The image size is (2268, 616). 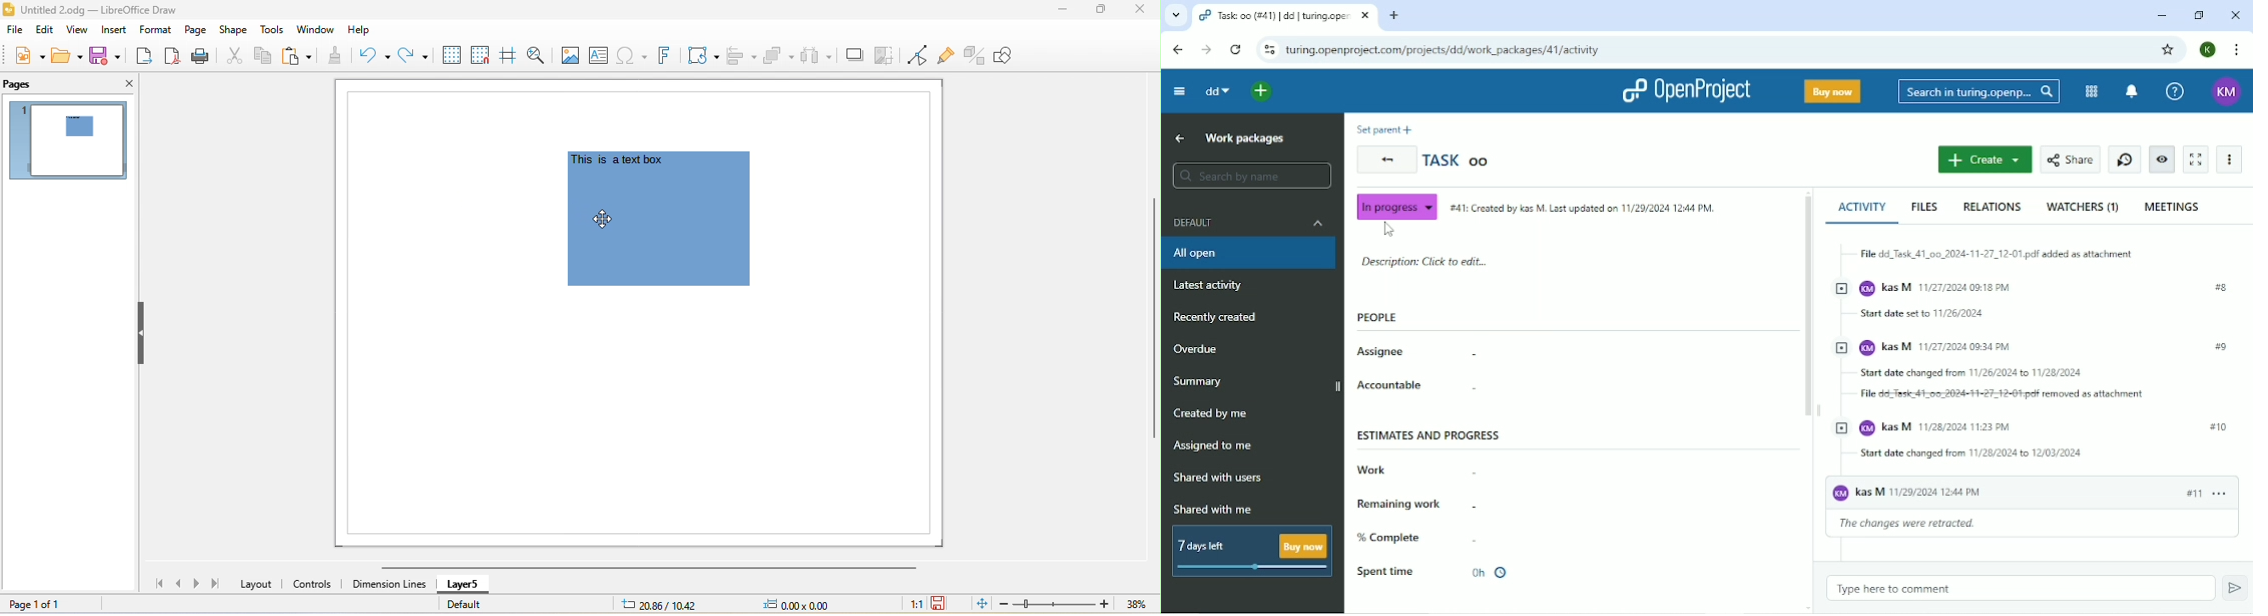 I want to click on help, so click(x=366, y=31).